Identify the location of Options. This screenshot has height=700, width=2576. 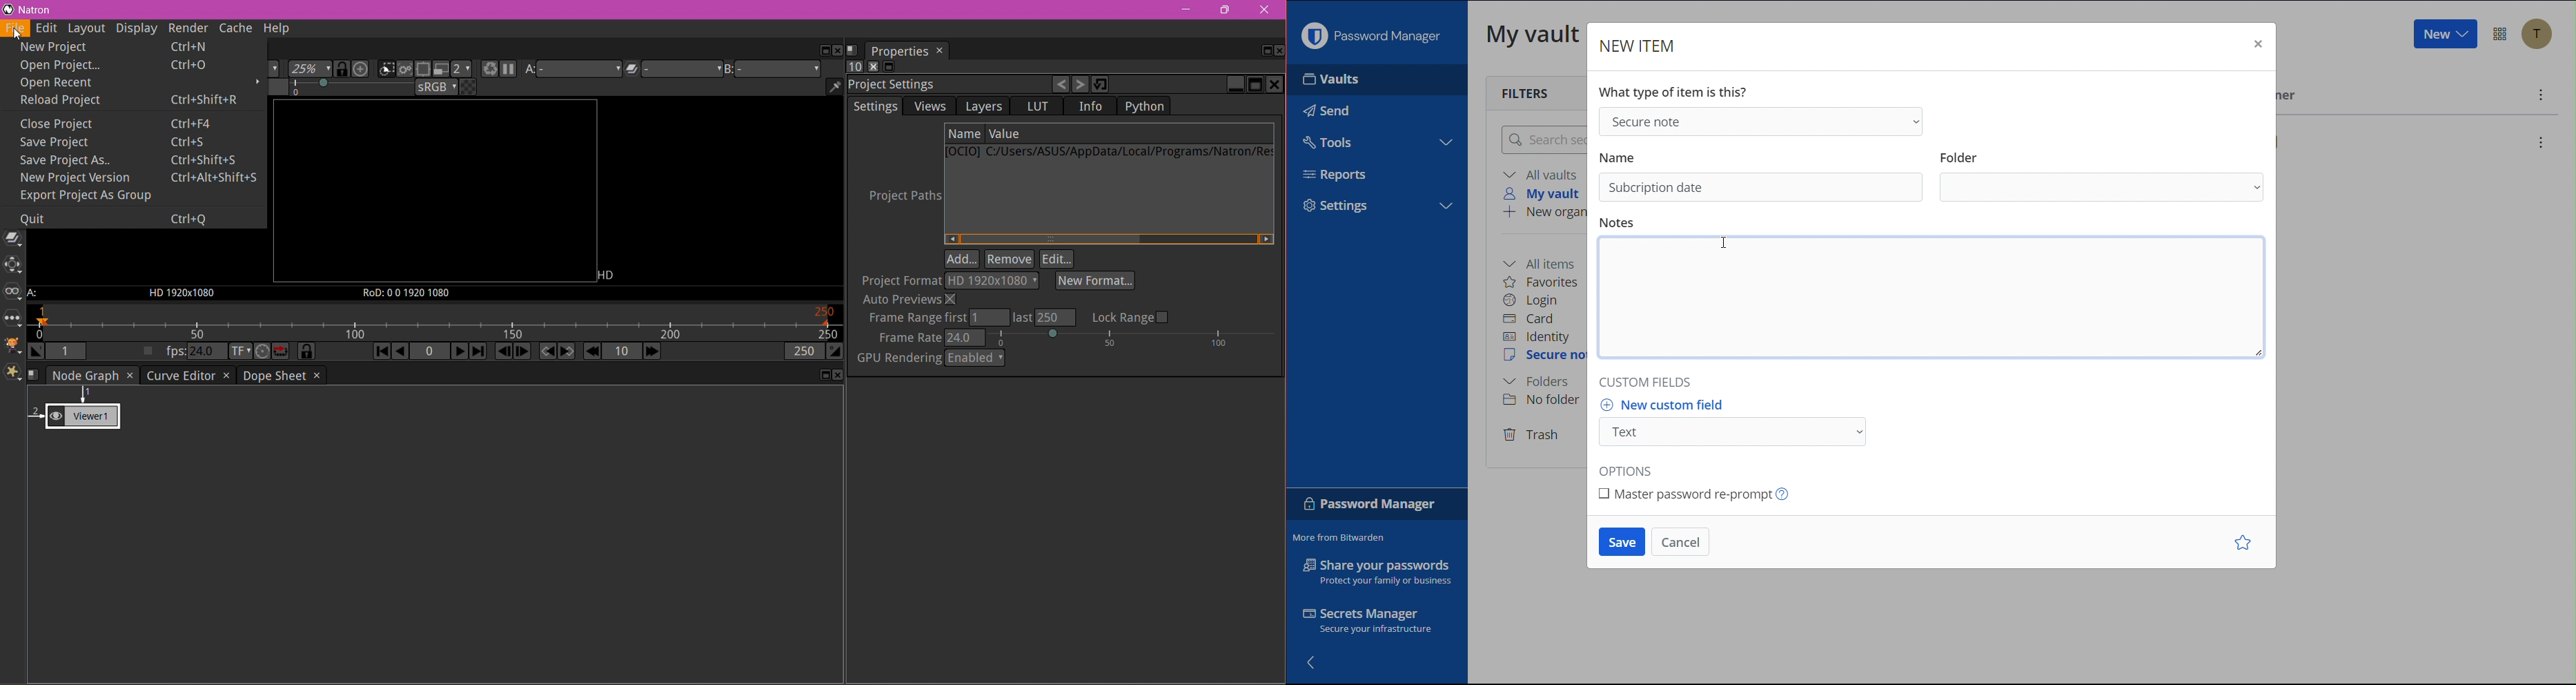
(1631, 466).